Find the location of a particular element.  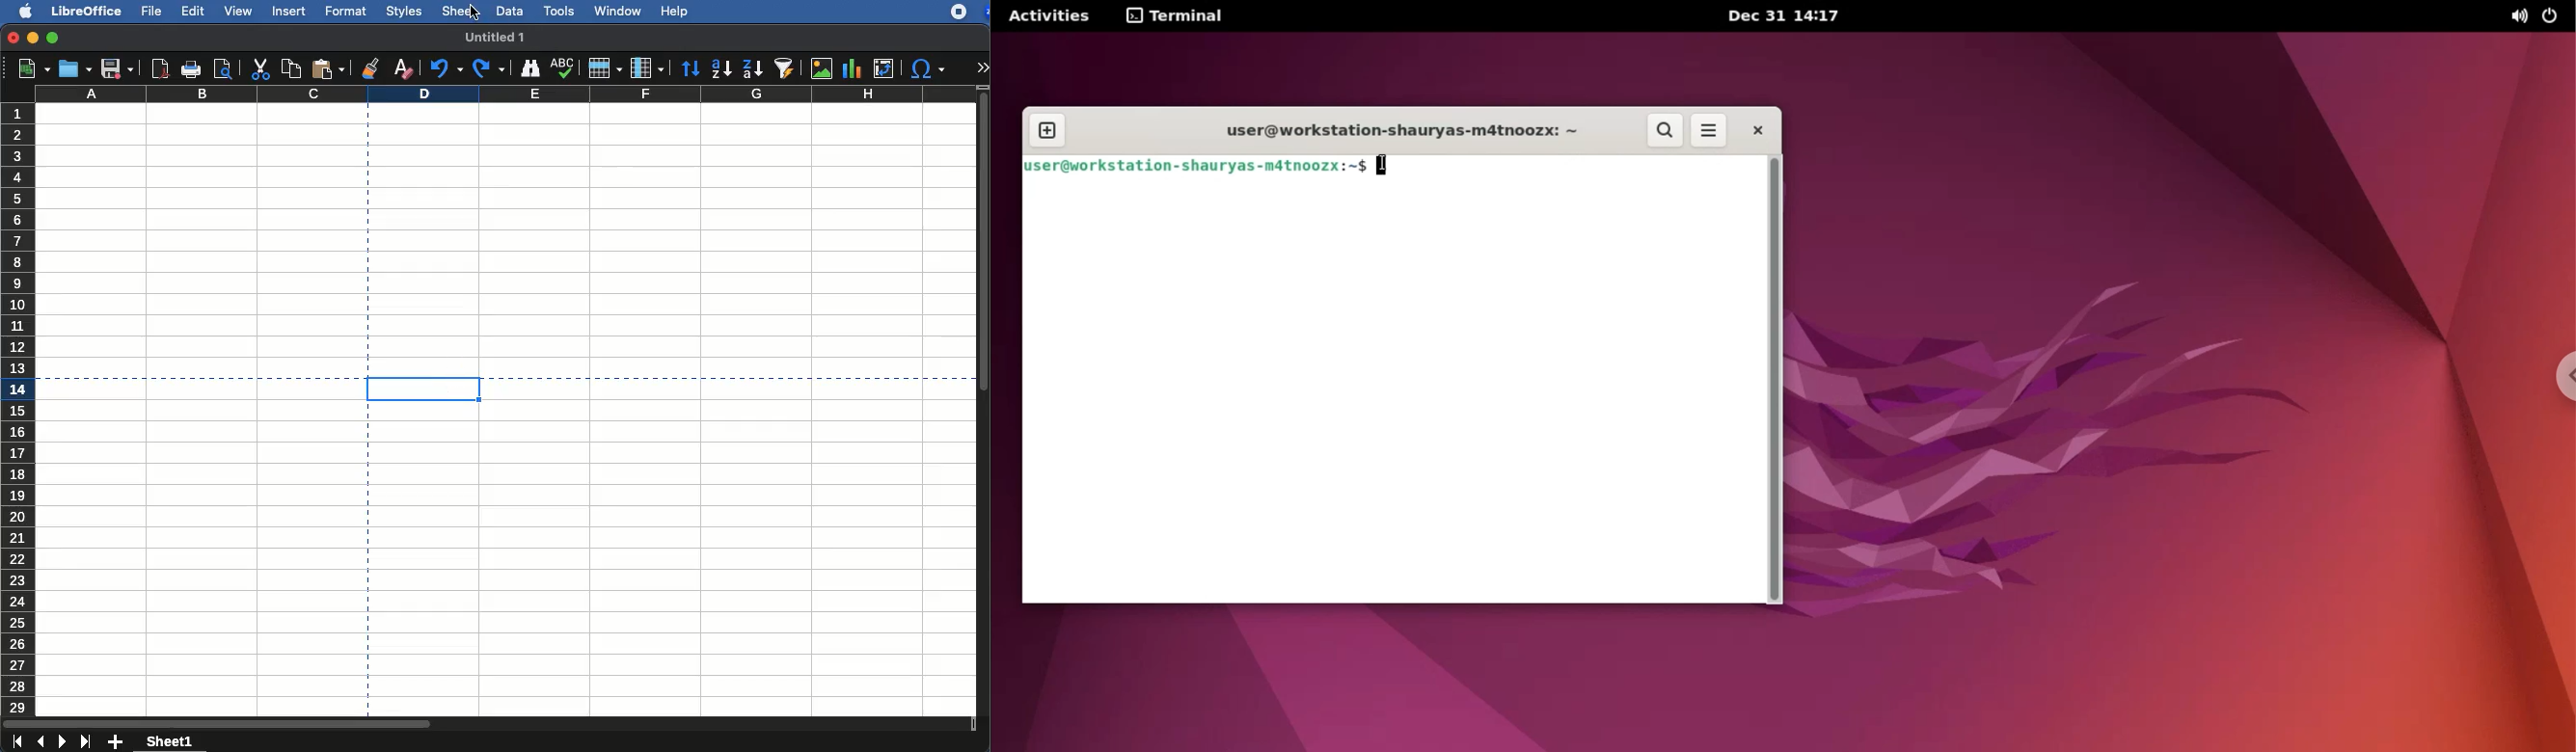

page break is located at coordinates (367, 235).